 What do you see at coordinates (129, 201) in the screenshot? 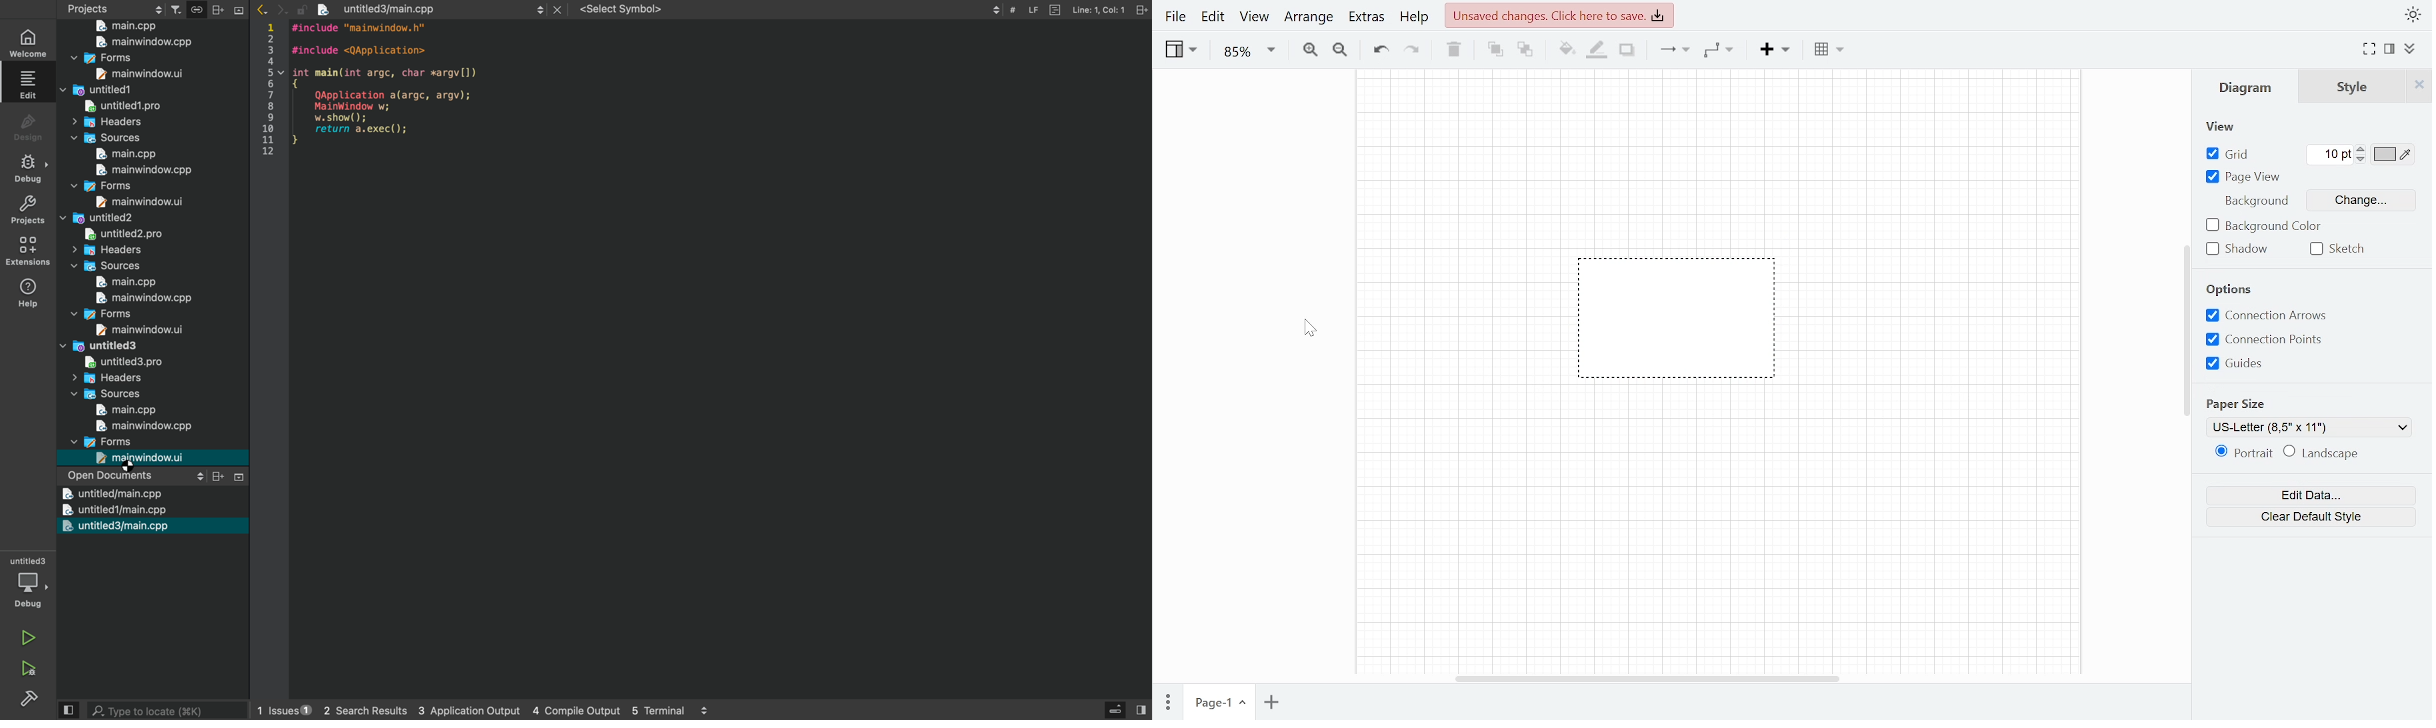
I see `Forms` at bounding box center [129, 201].